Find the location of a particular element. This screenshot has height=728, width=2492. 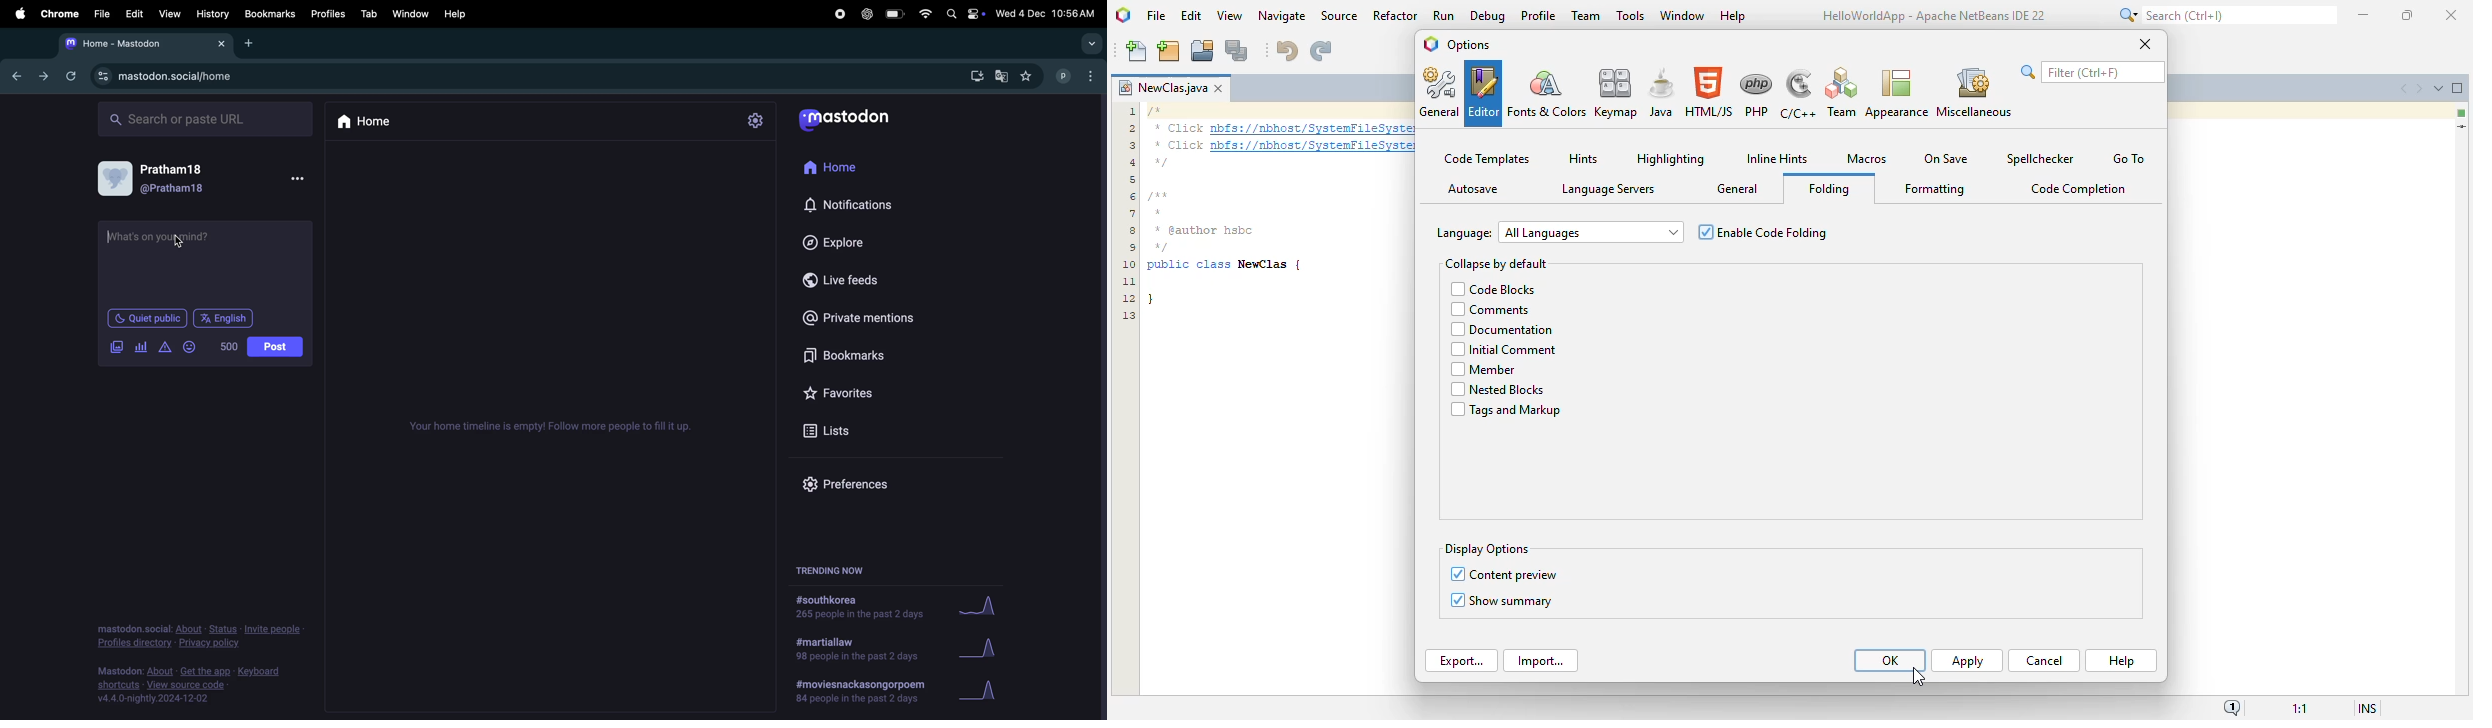

date and time is located at coordinates (1046, 12).